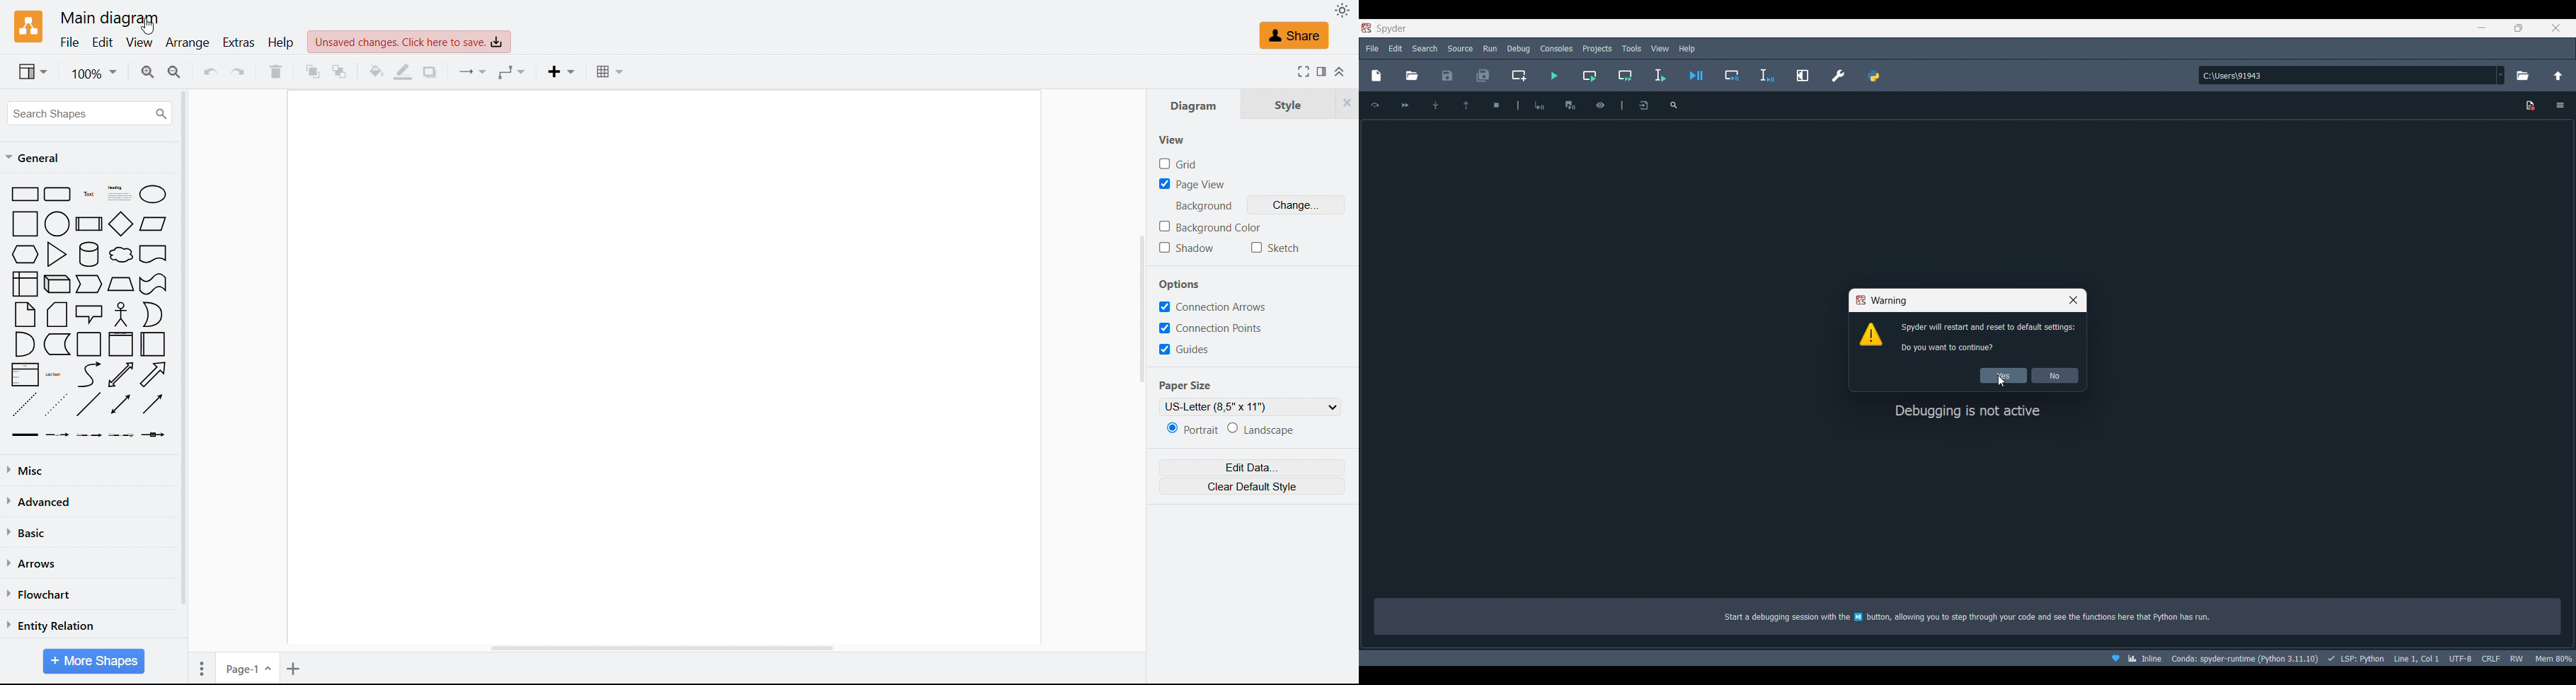 Image resolution: width=2576 pixels, height=700 pixels. Describe the element at coordinates (1434, 105) in the screenshot. I see `move down` at that location.